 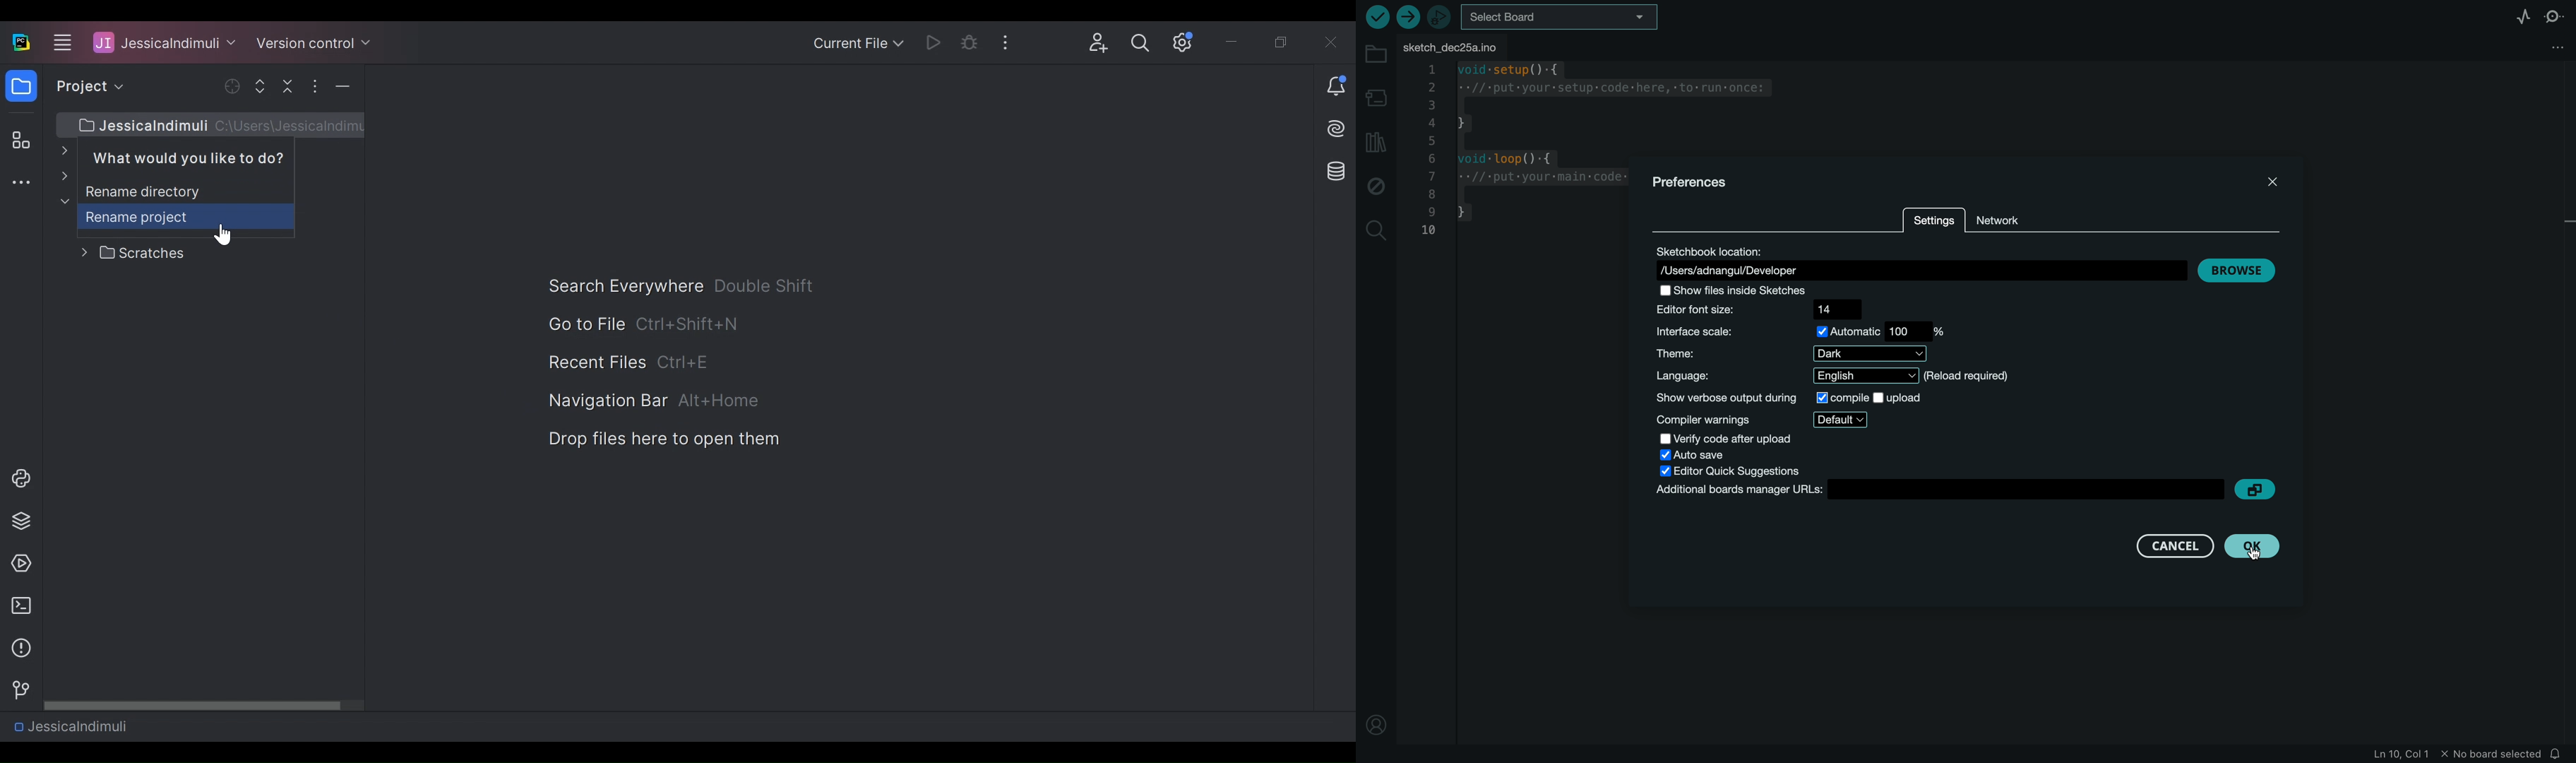 I want to click on board  manager, so click(x=1939, y=491).